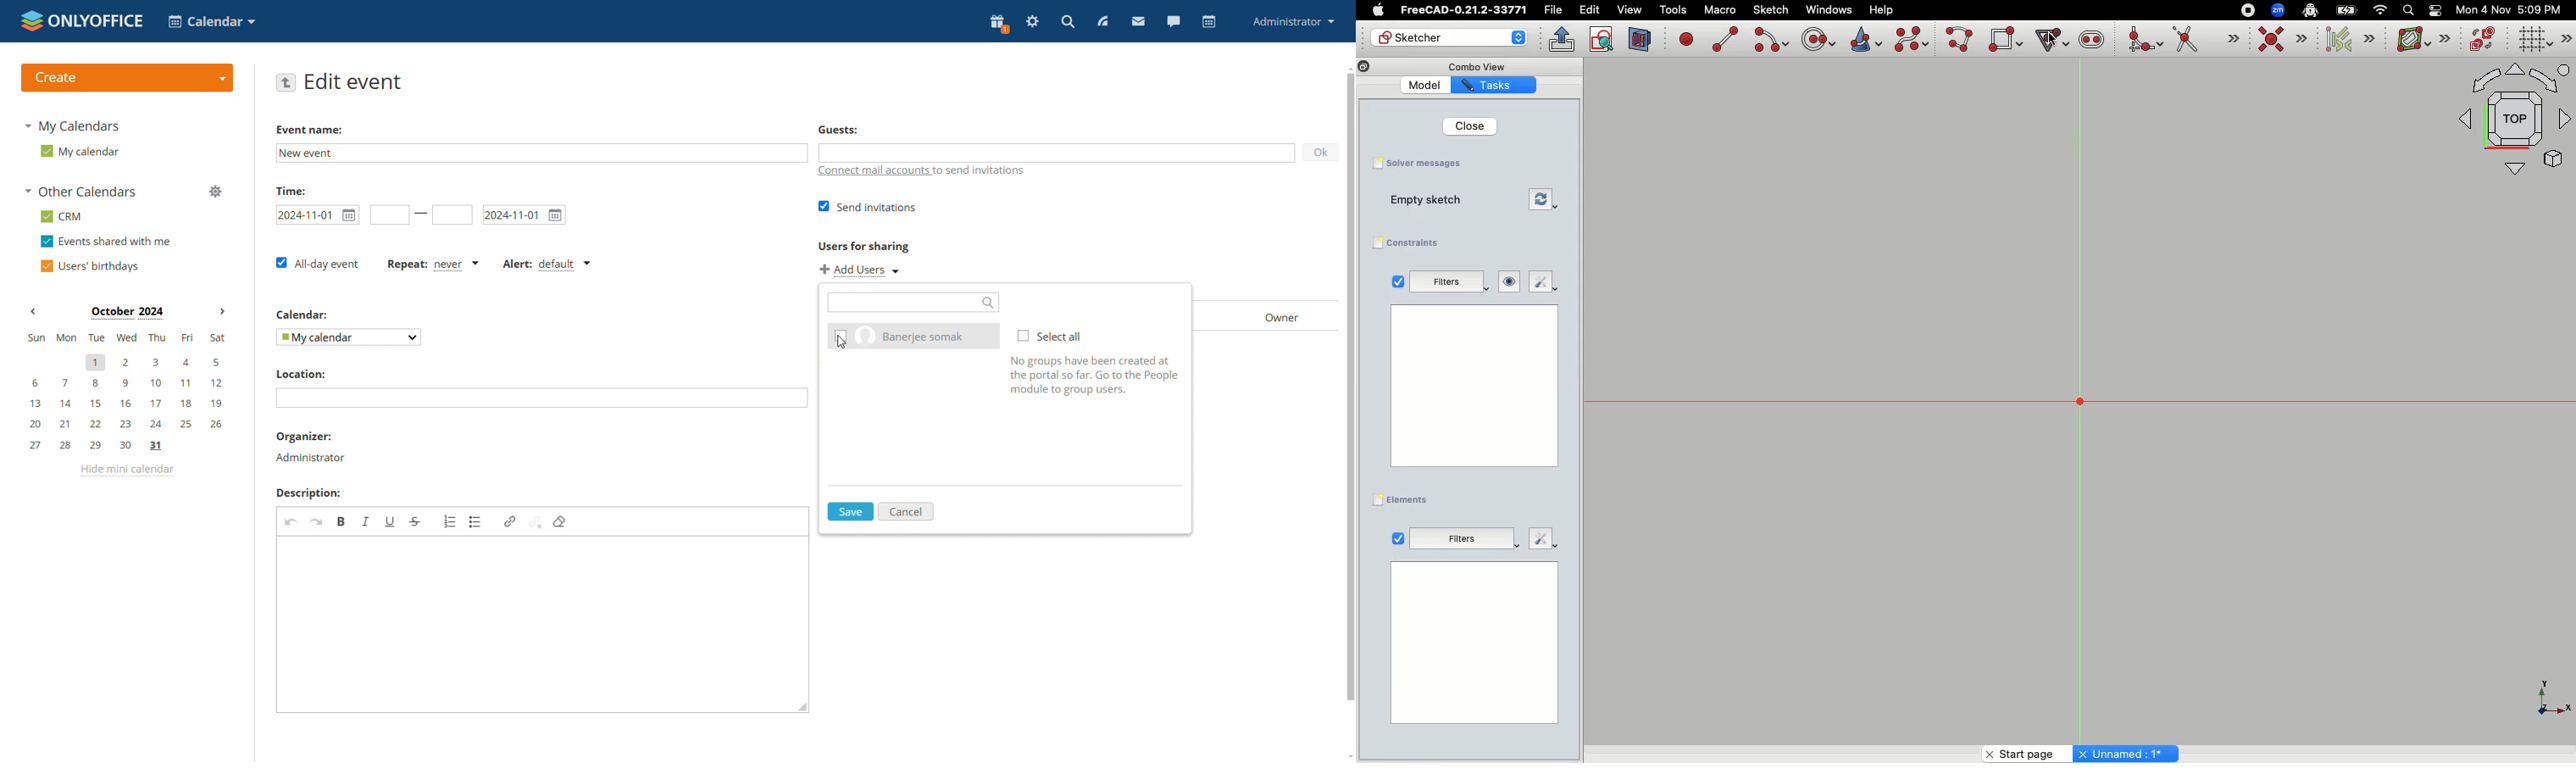 The height and width of the screenshot is (784, 2576). What do you see at coordinates (523, 215) in the screenshot?
I see `end date` at bounding box center [523, 215].